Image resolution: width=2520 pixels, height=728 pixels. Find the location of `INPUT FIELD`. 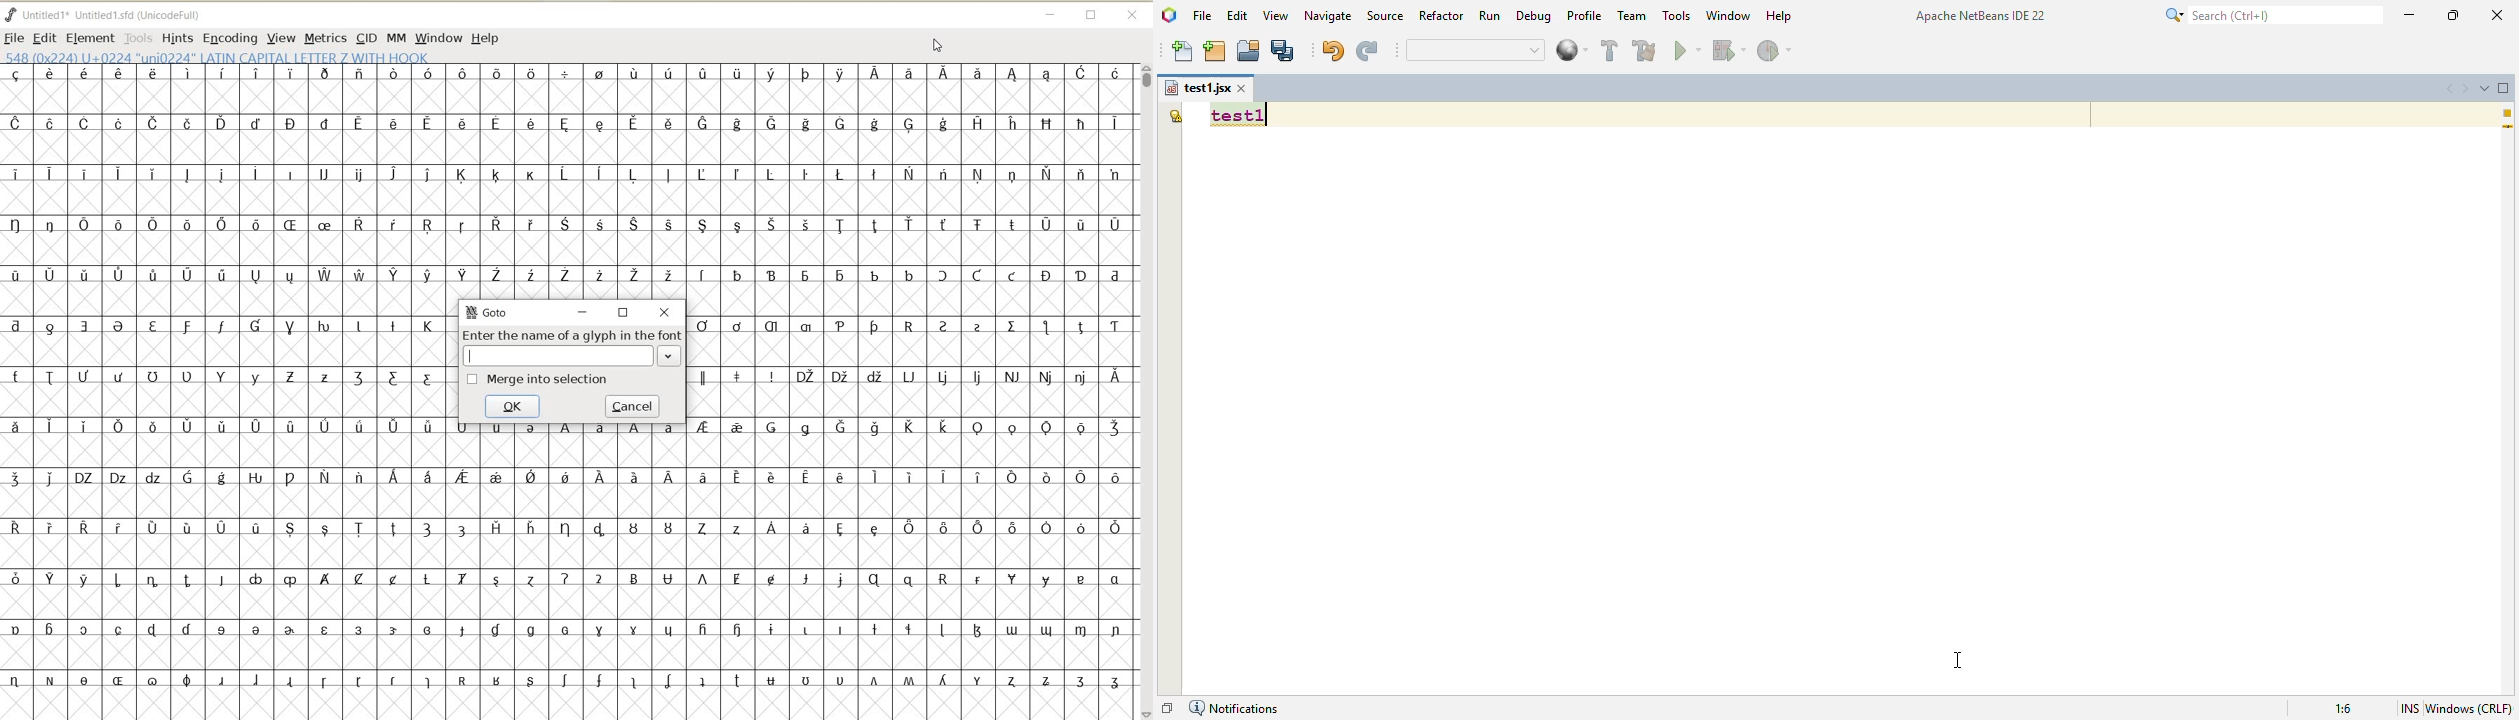

INPUT FIELD is located at coordinates (558, 355).